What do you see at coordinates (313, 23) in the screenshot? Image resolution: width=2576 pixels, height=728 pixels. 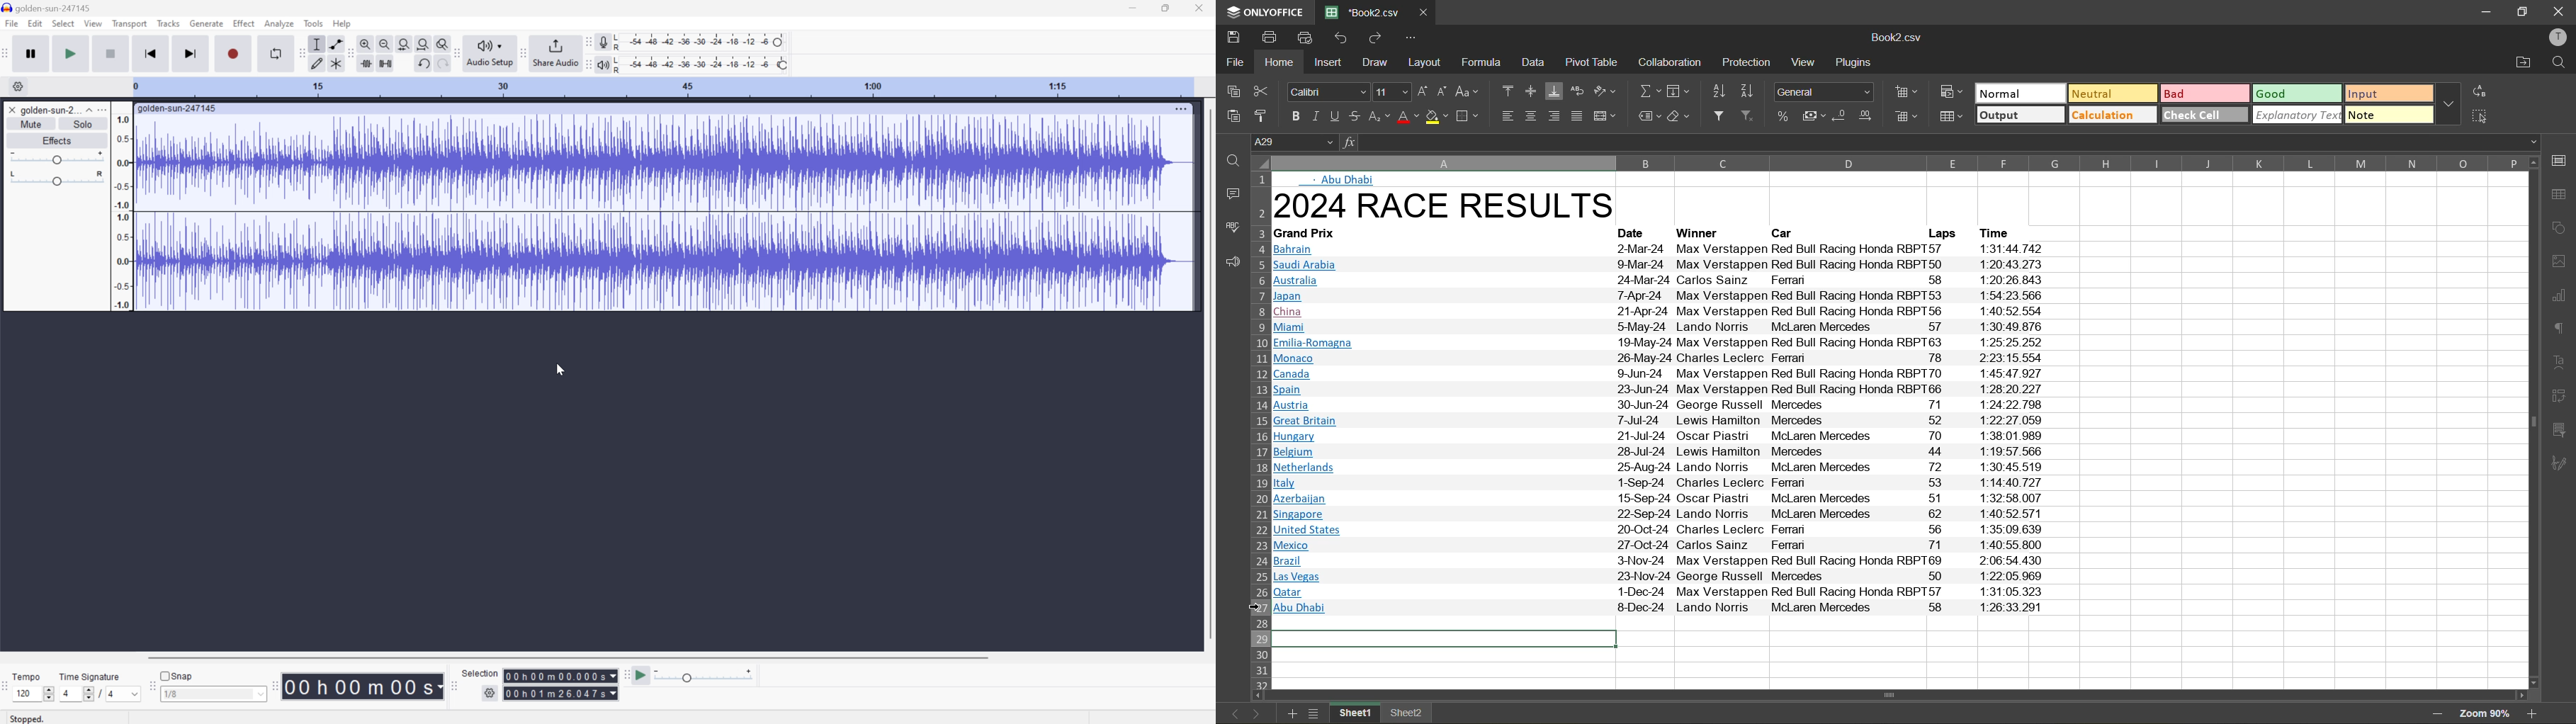 I see `Tools` at bounding box center [313, 23].